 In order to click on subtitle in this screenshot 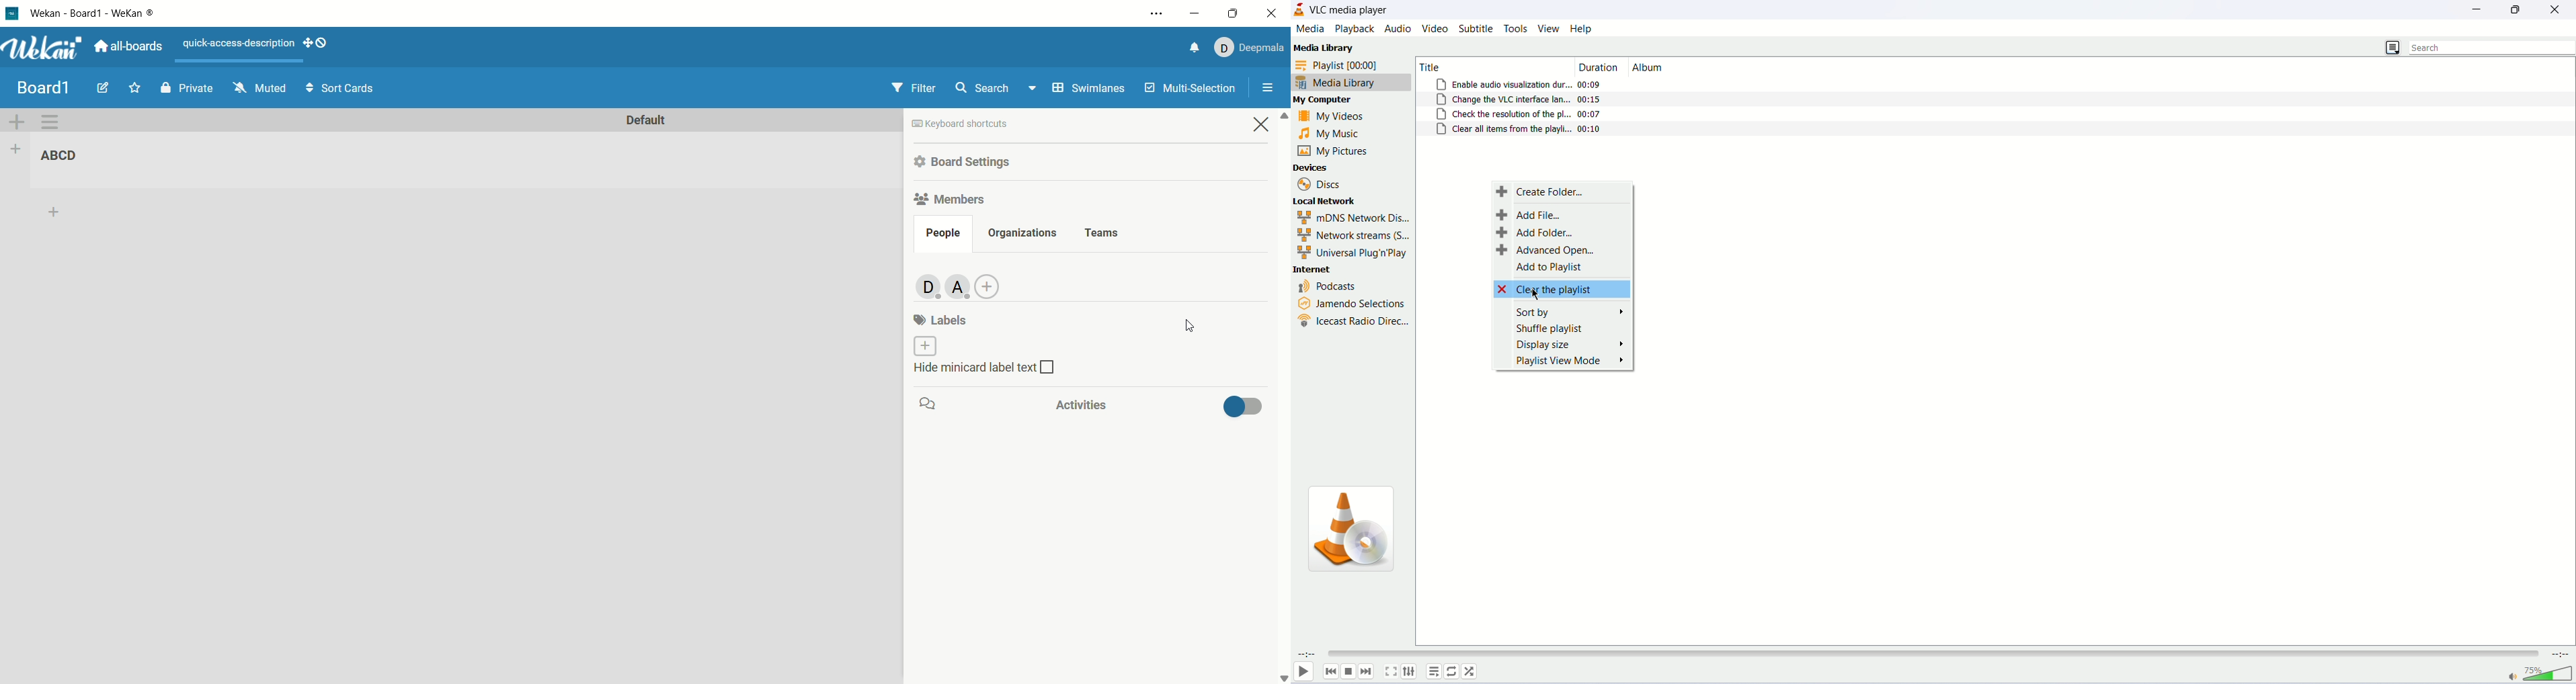, I will do `click(1474, 28)`.